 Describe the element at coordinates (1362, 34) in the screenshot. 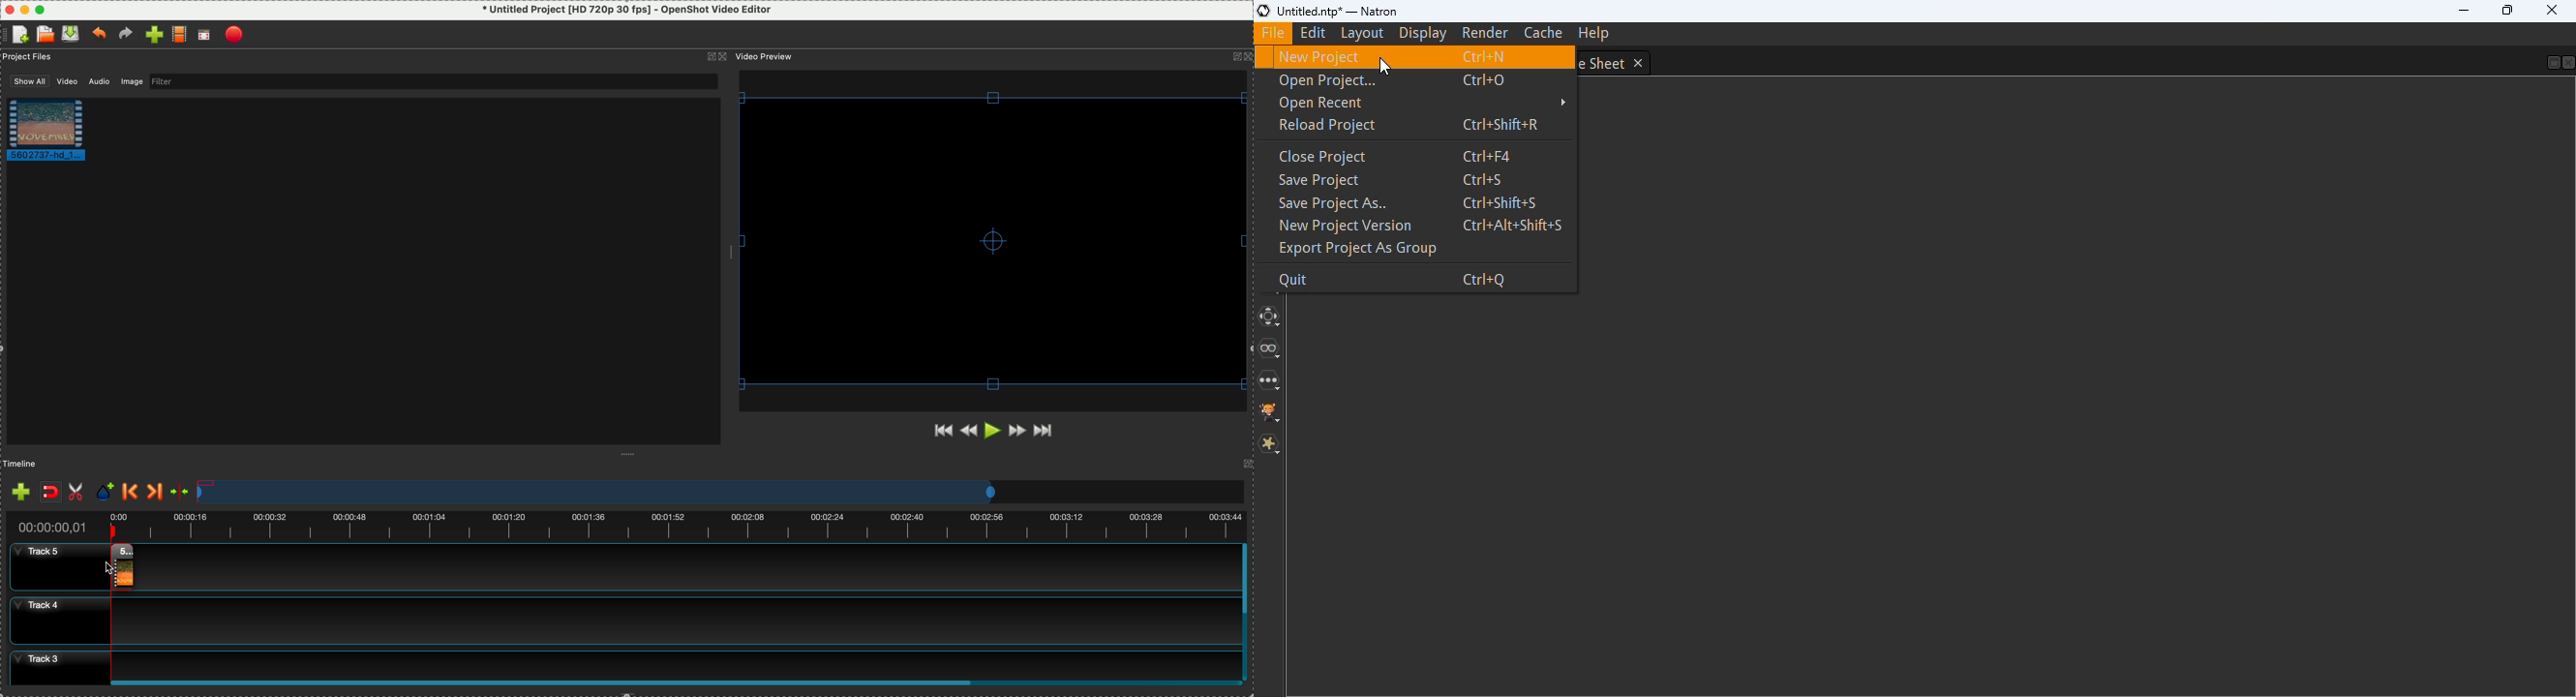

I see `layout` at that location.